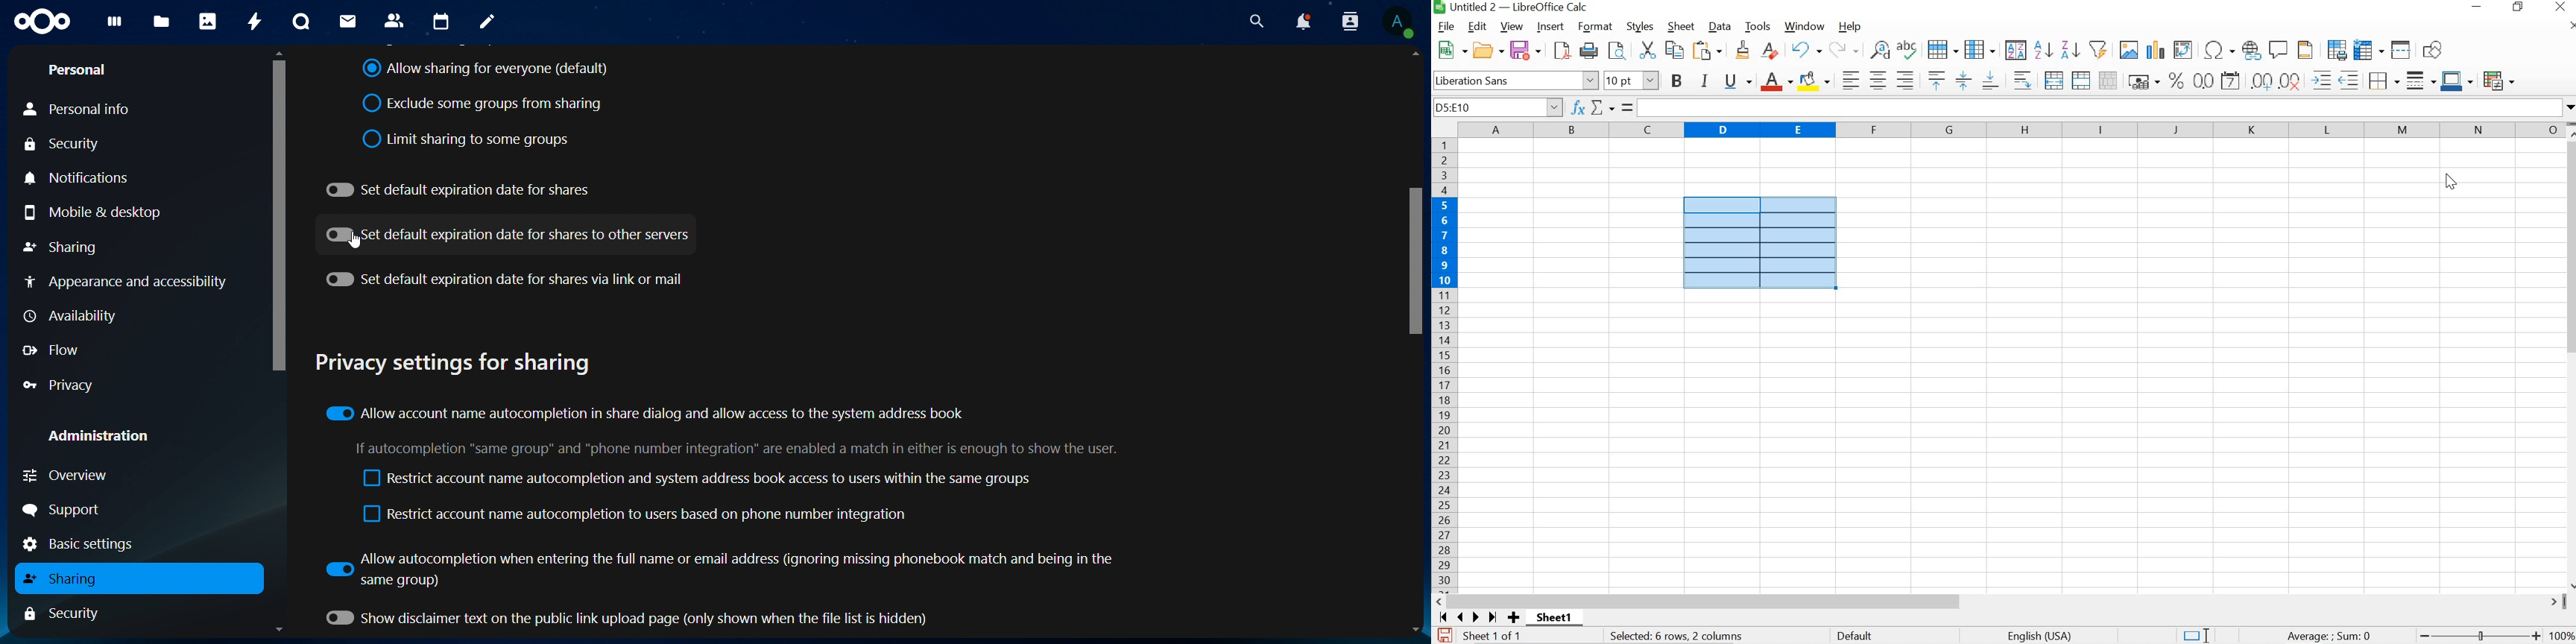 Image resolution: width=2576 pixels, height=644 pixels. What do you see at coordinates (207, 20) in the screenshot?
I see `photos` at bounding box center [207, 20].